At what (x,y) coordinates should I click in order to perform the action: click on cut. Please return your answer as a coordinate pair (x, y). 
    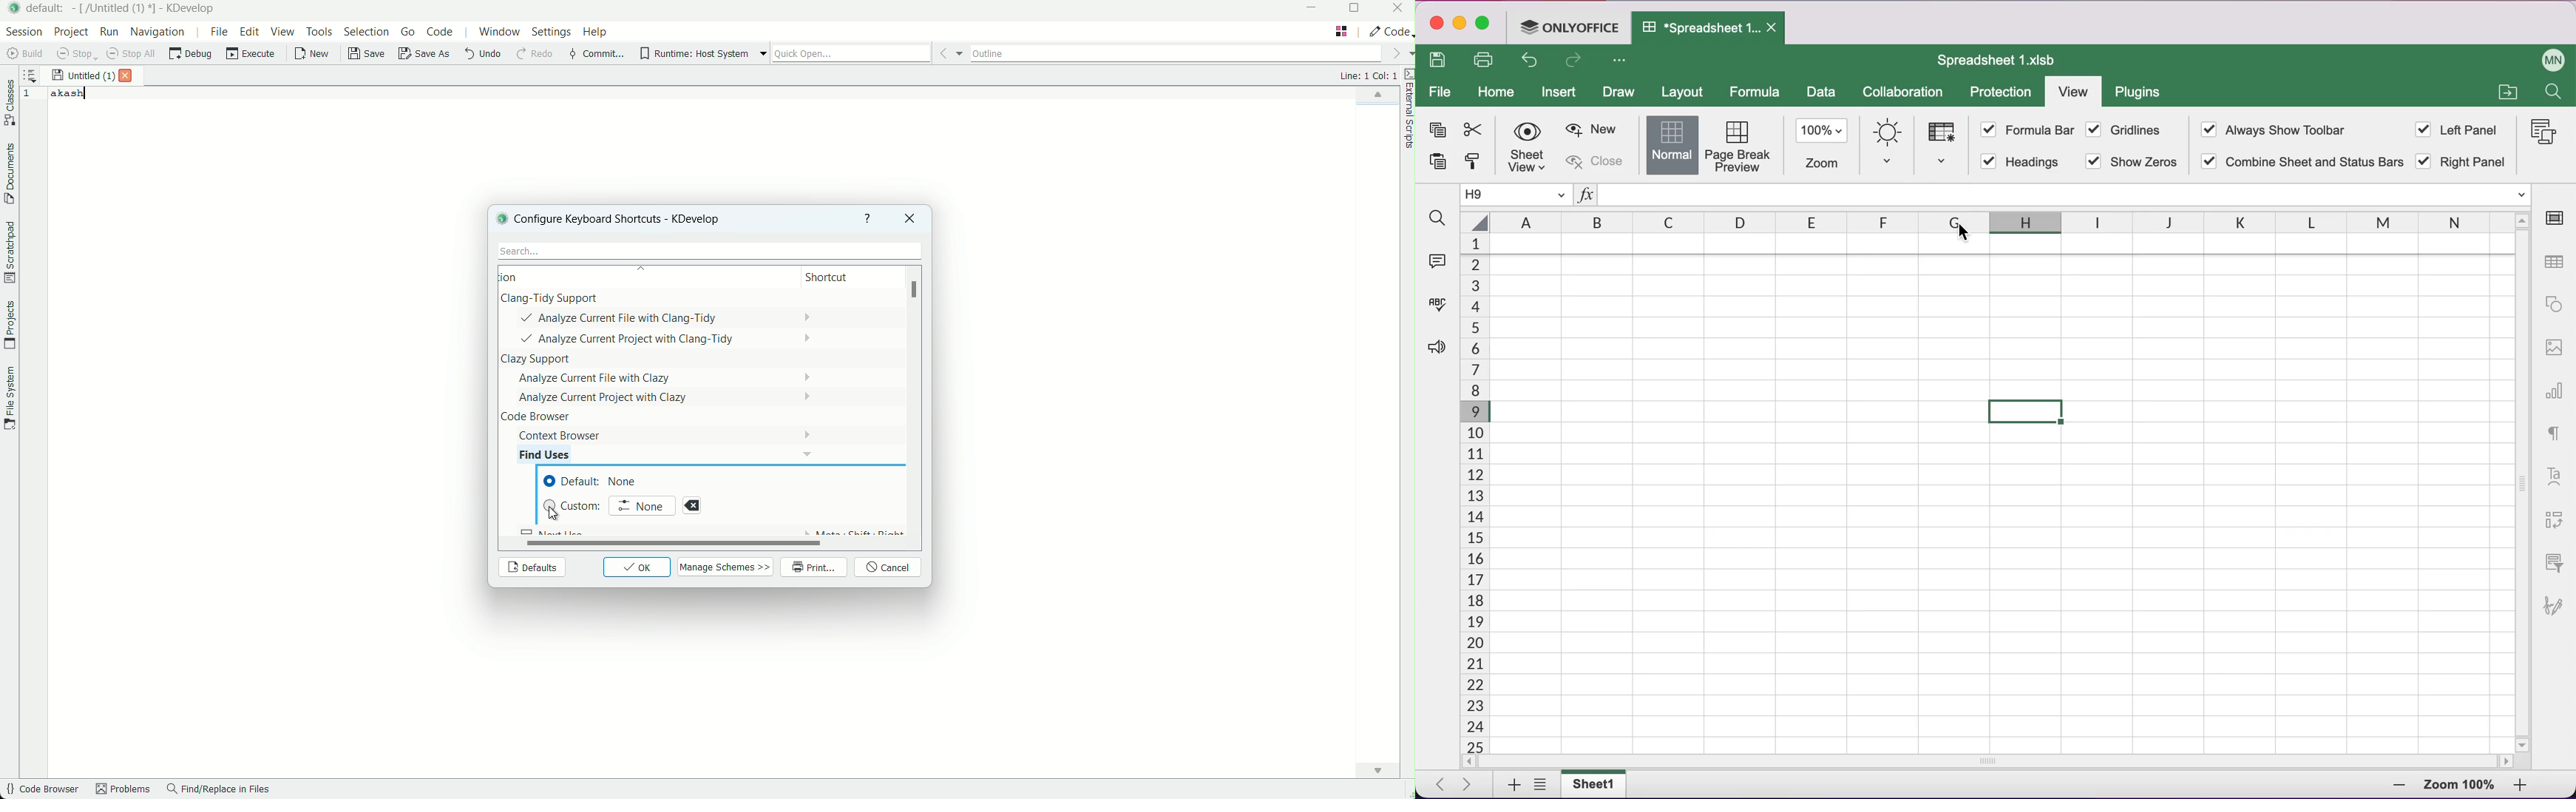
    Looking at the image, I should click on (1476, 130).